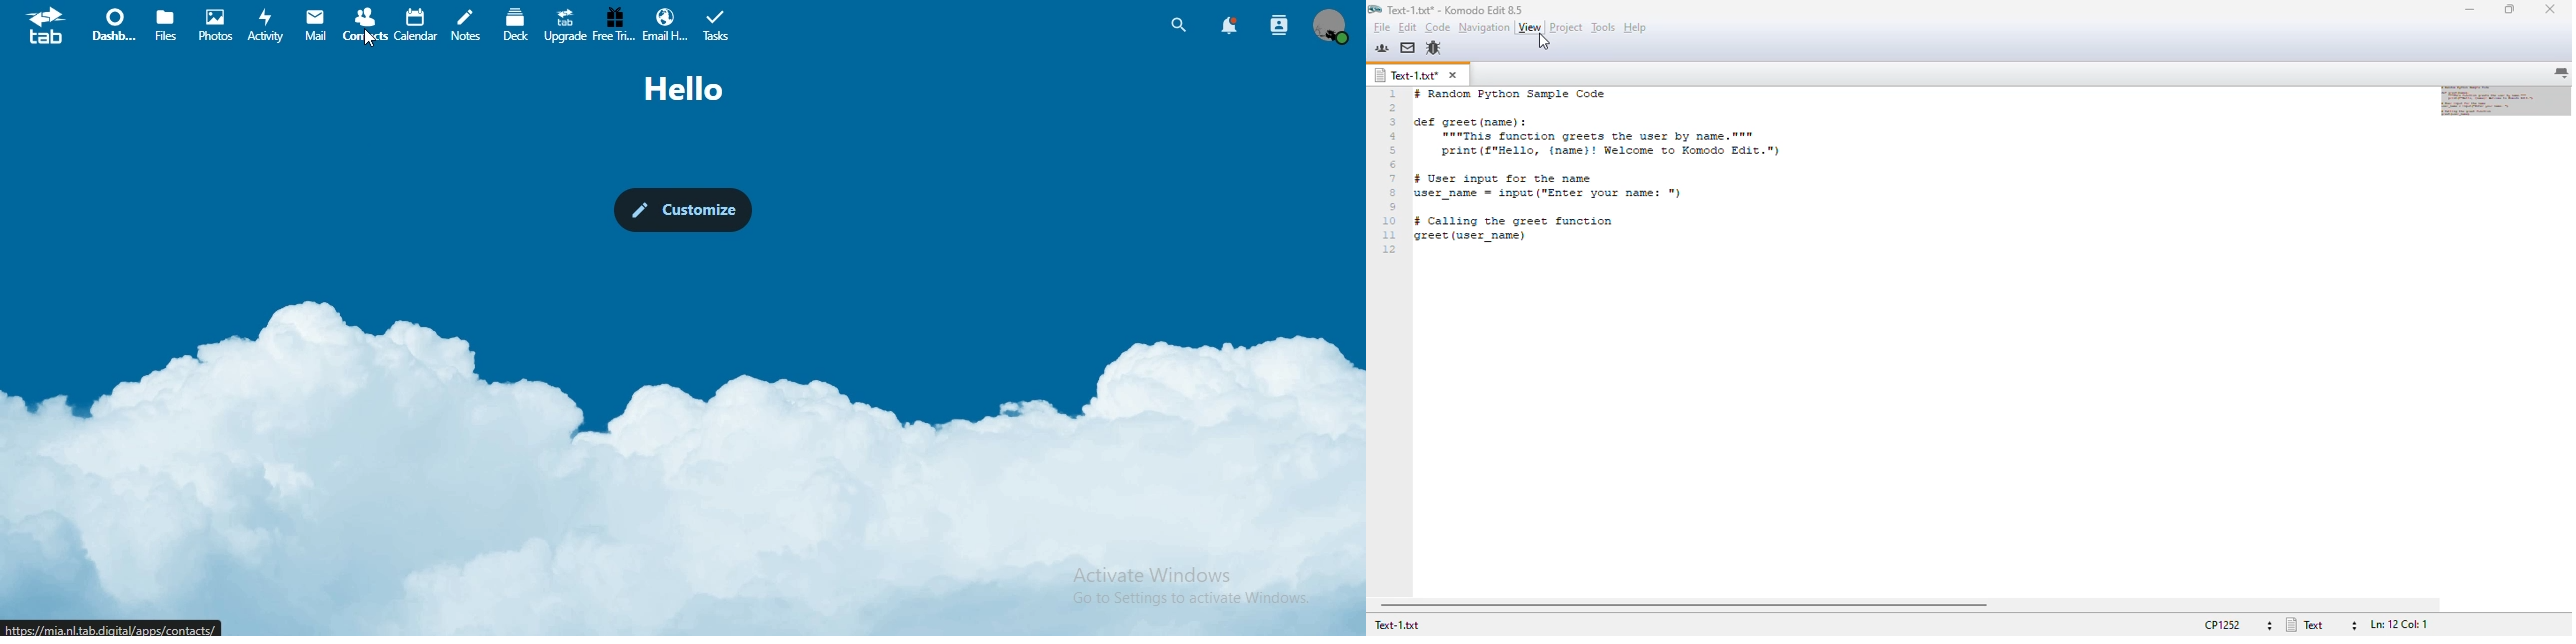 The image size is (2576, 644). What do you see at coordinates (48, 25) in the screenshot?
I see `icon` at bounding box center [48, 25].